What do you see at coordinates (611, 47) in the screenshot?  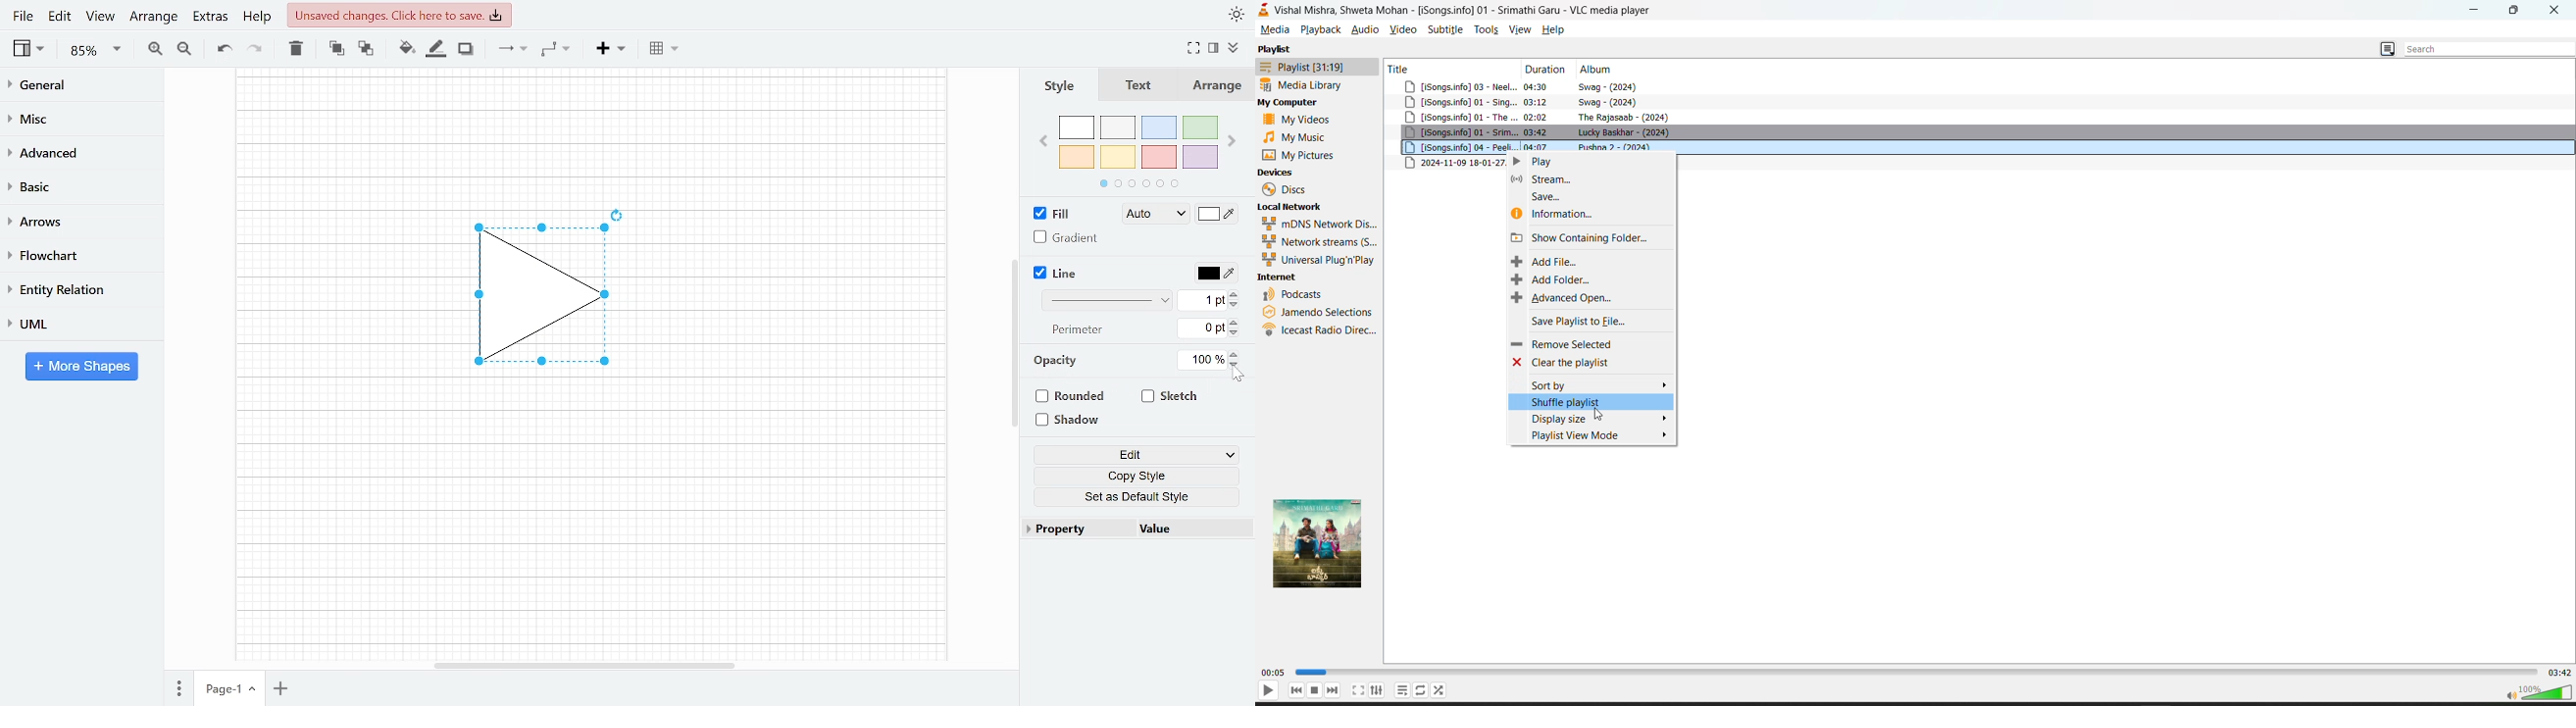 I see `Insert` at bounding box center [611, 47].